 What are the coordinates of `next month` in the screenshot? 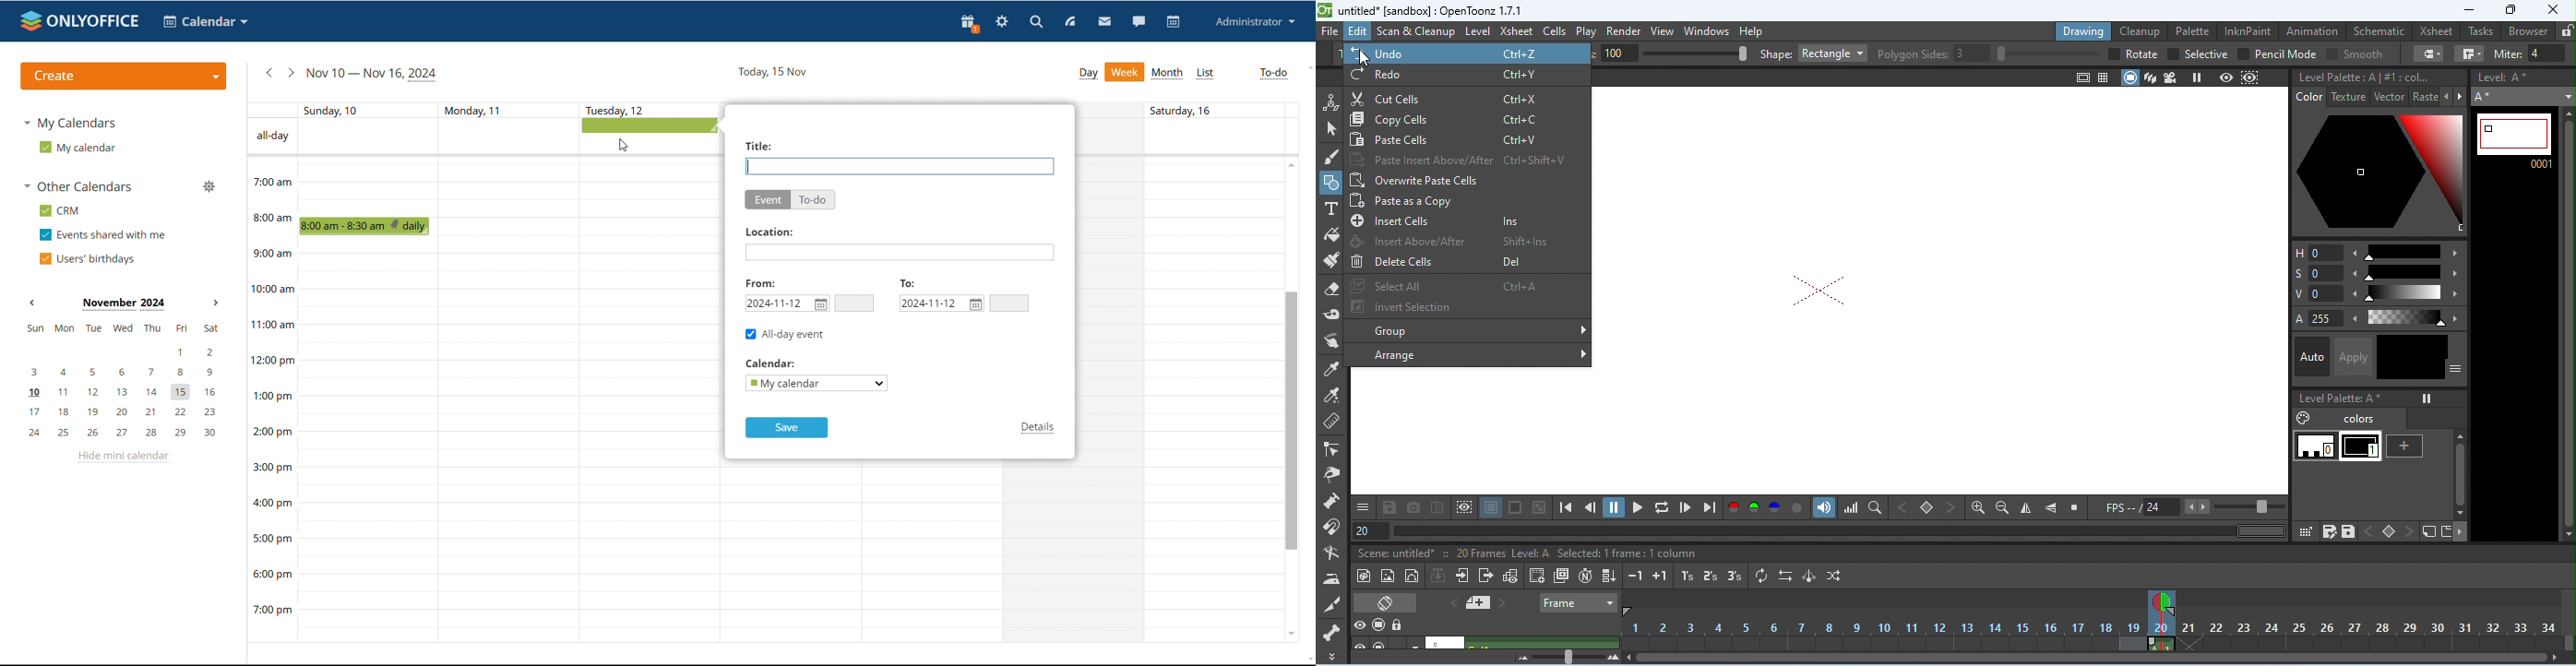 It's located at (216, 303).